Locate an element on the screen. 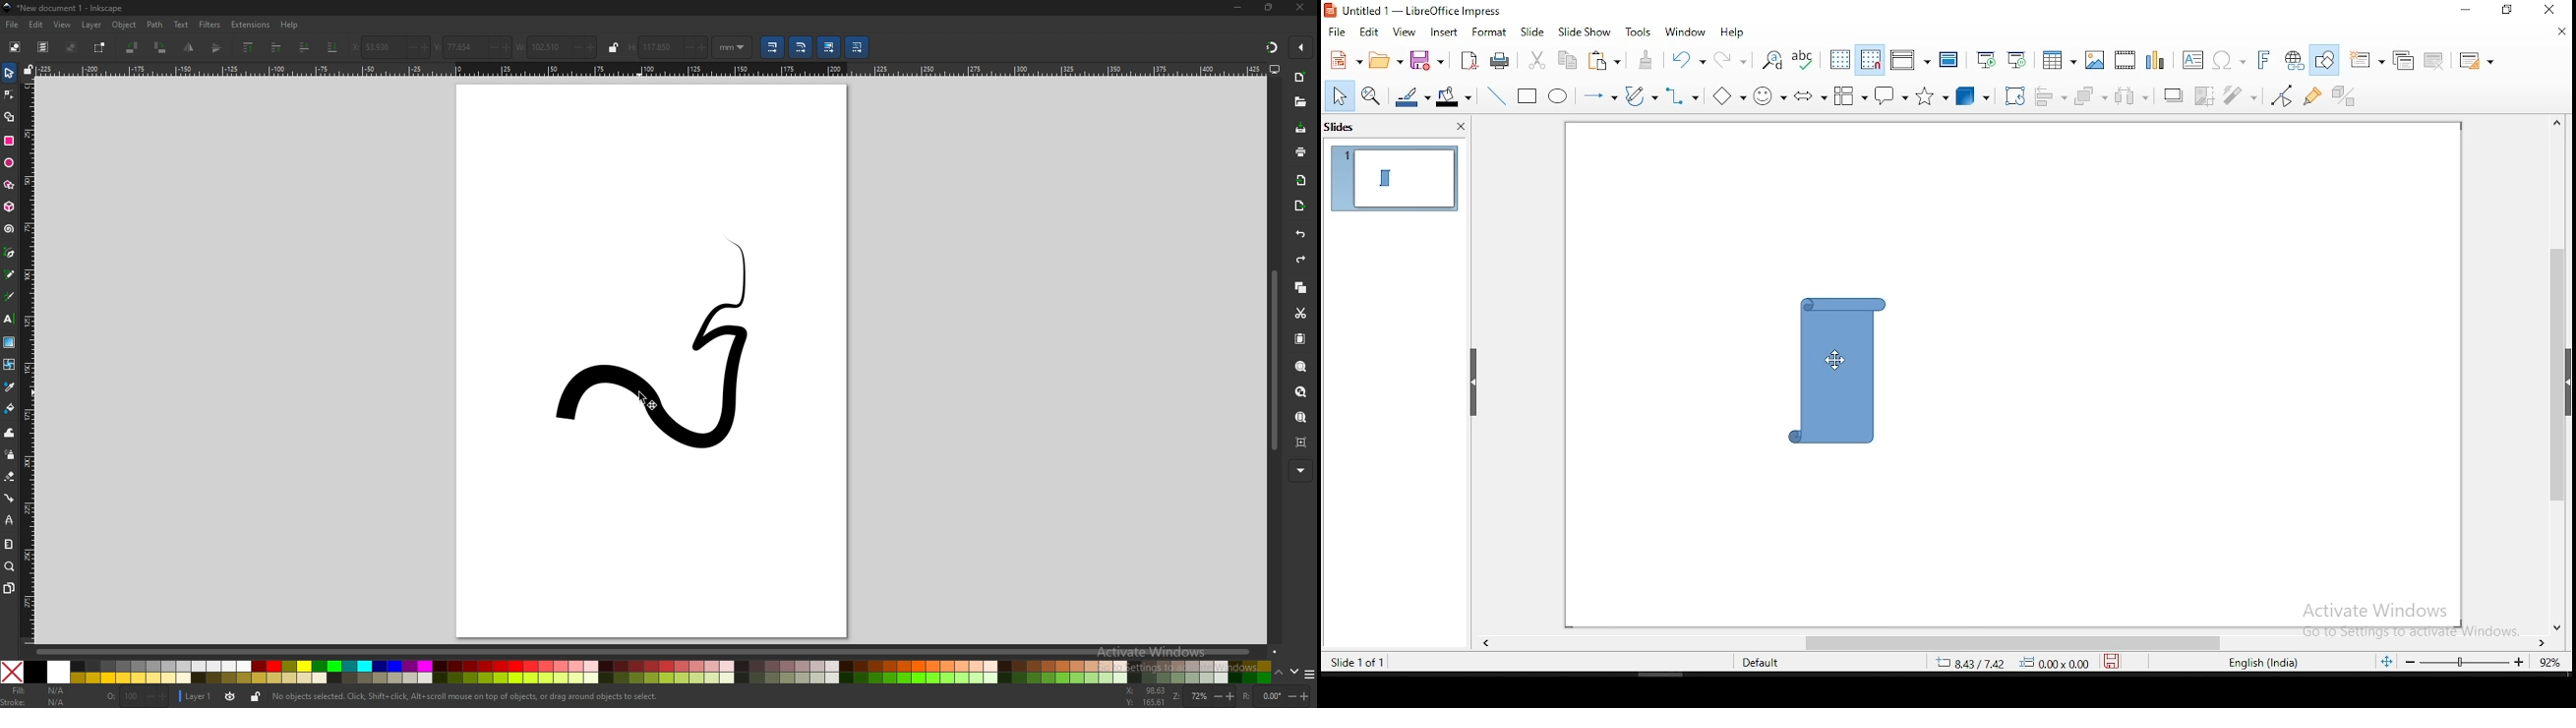 The image size is (2576, 728). crop image is located at coordinates (2204, 94).